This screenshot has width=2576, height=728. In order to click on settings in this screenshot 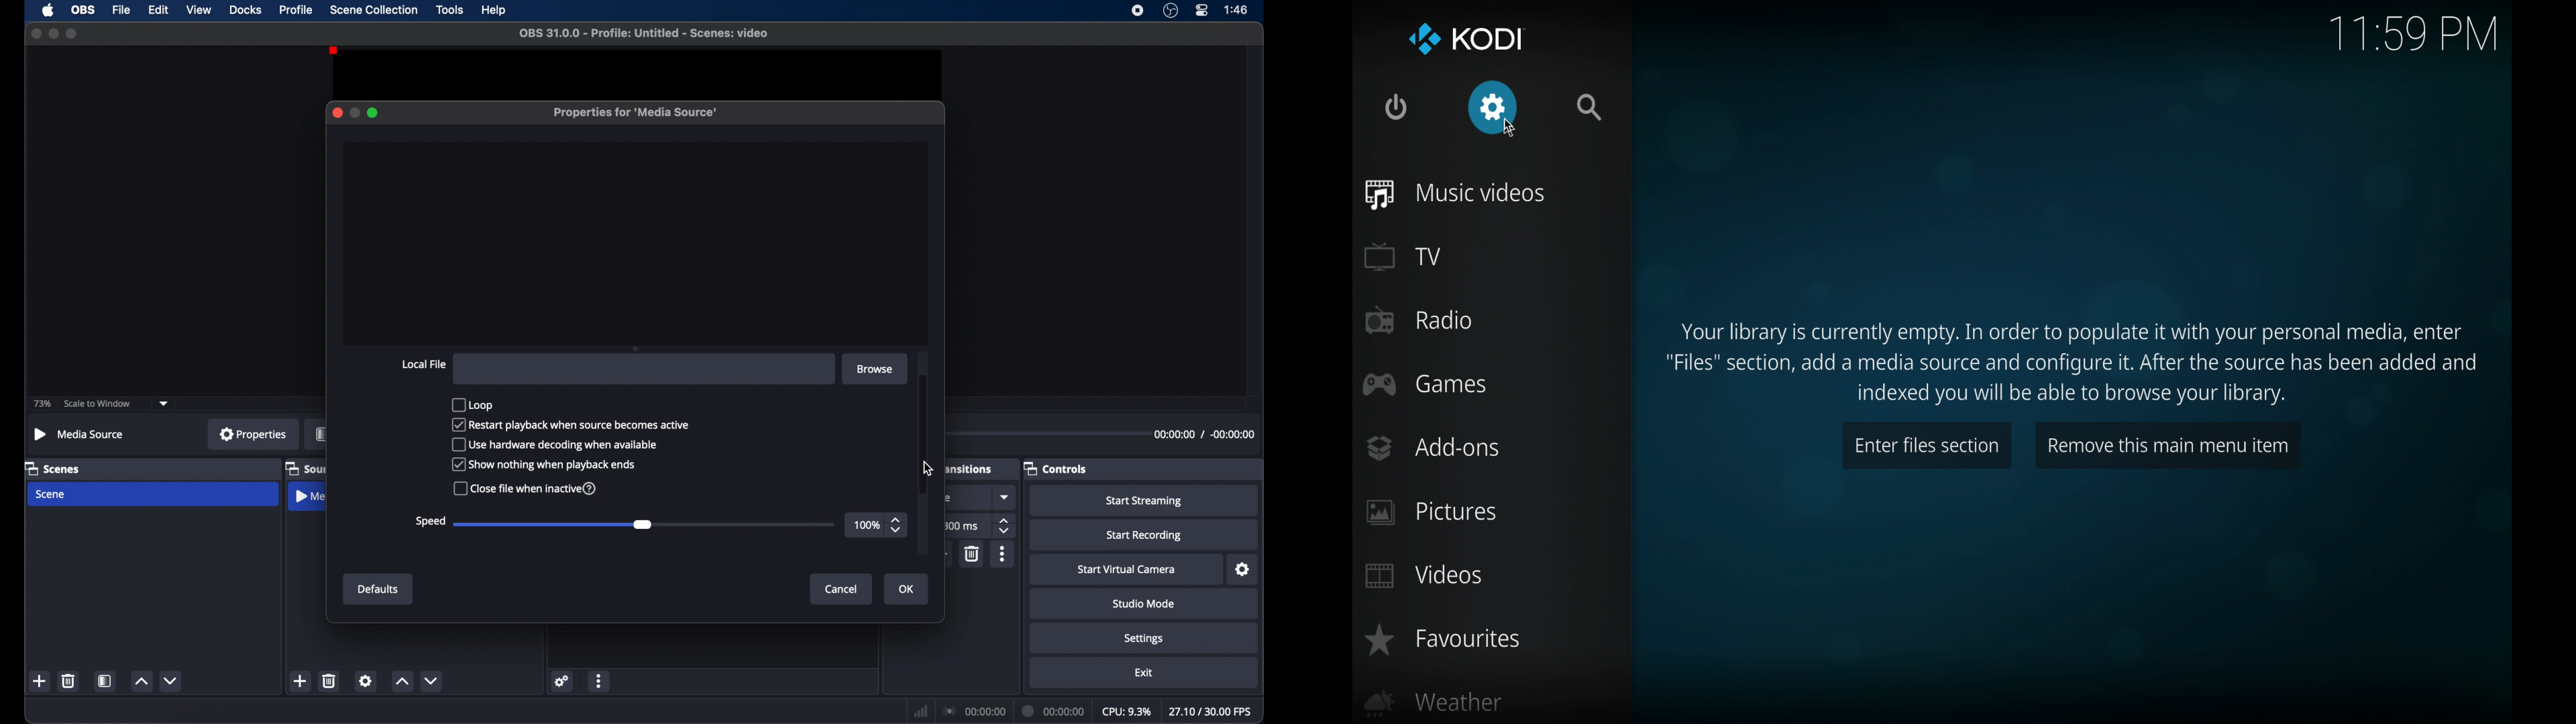, I will do `click(563, 680)`.